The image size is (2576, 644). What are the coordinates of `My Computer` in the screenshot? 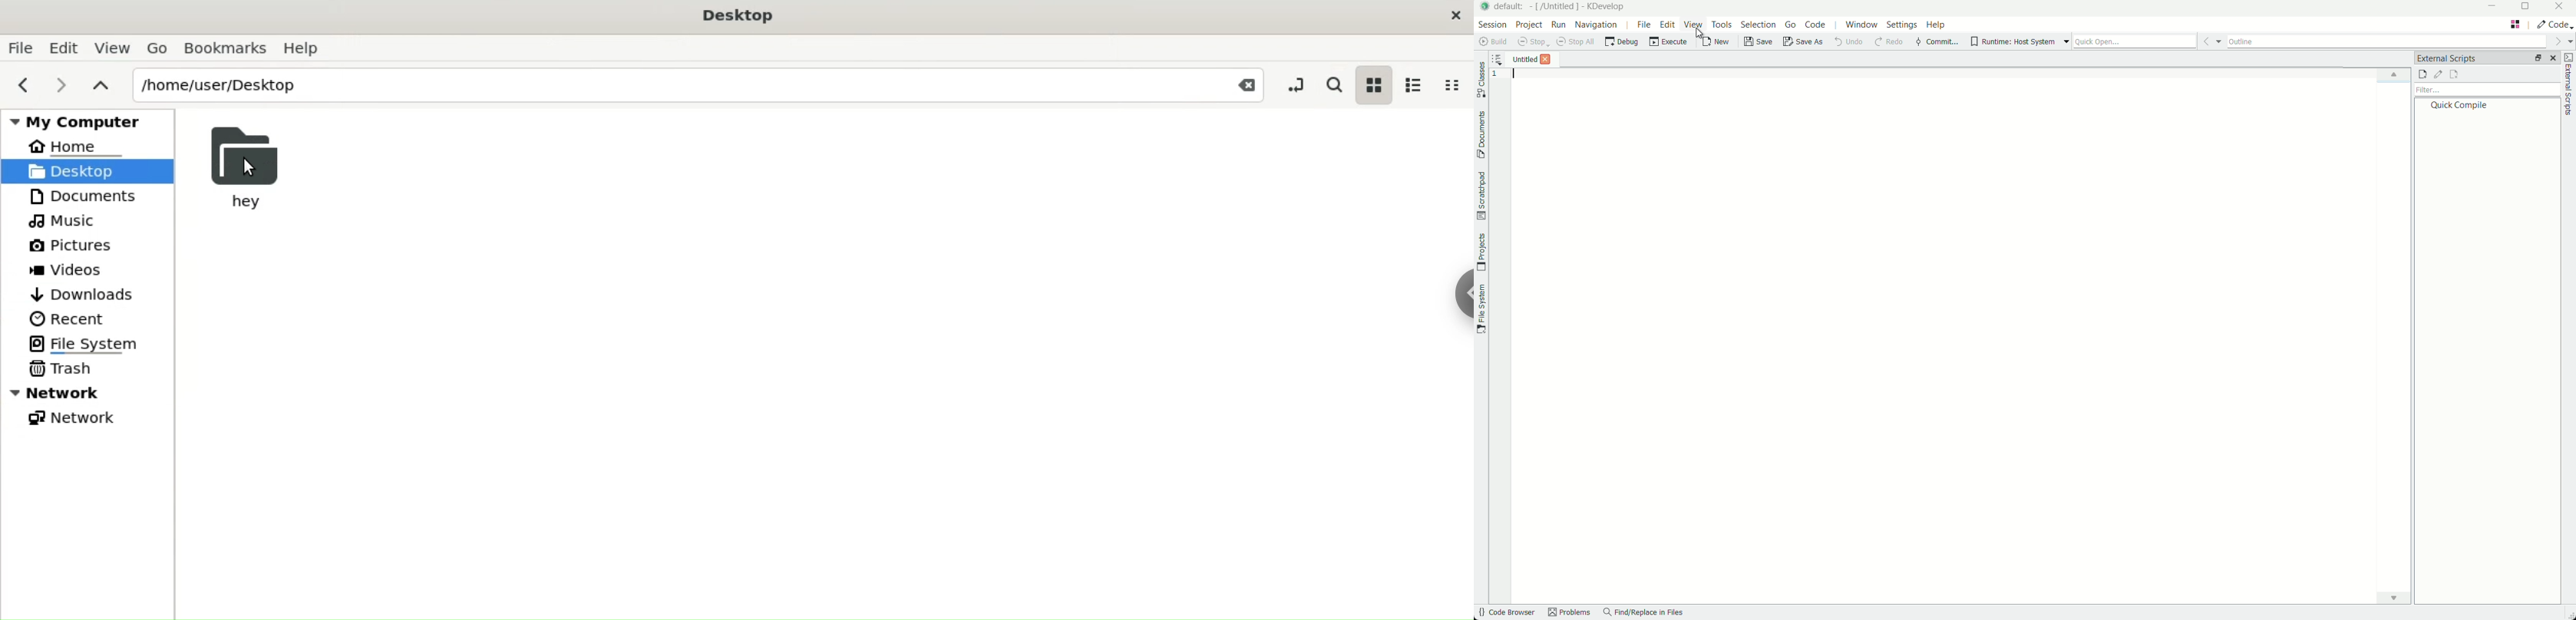 It's located at (85, 119).